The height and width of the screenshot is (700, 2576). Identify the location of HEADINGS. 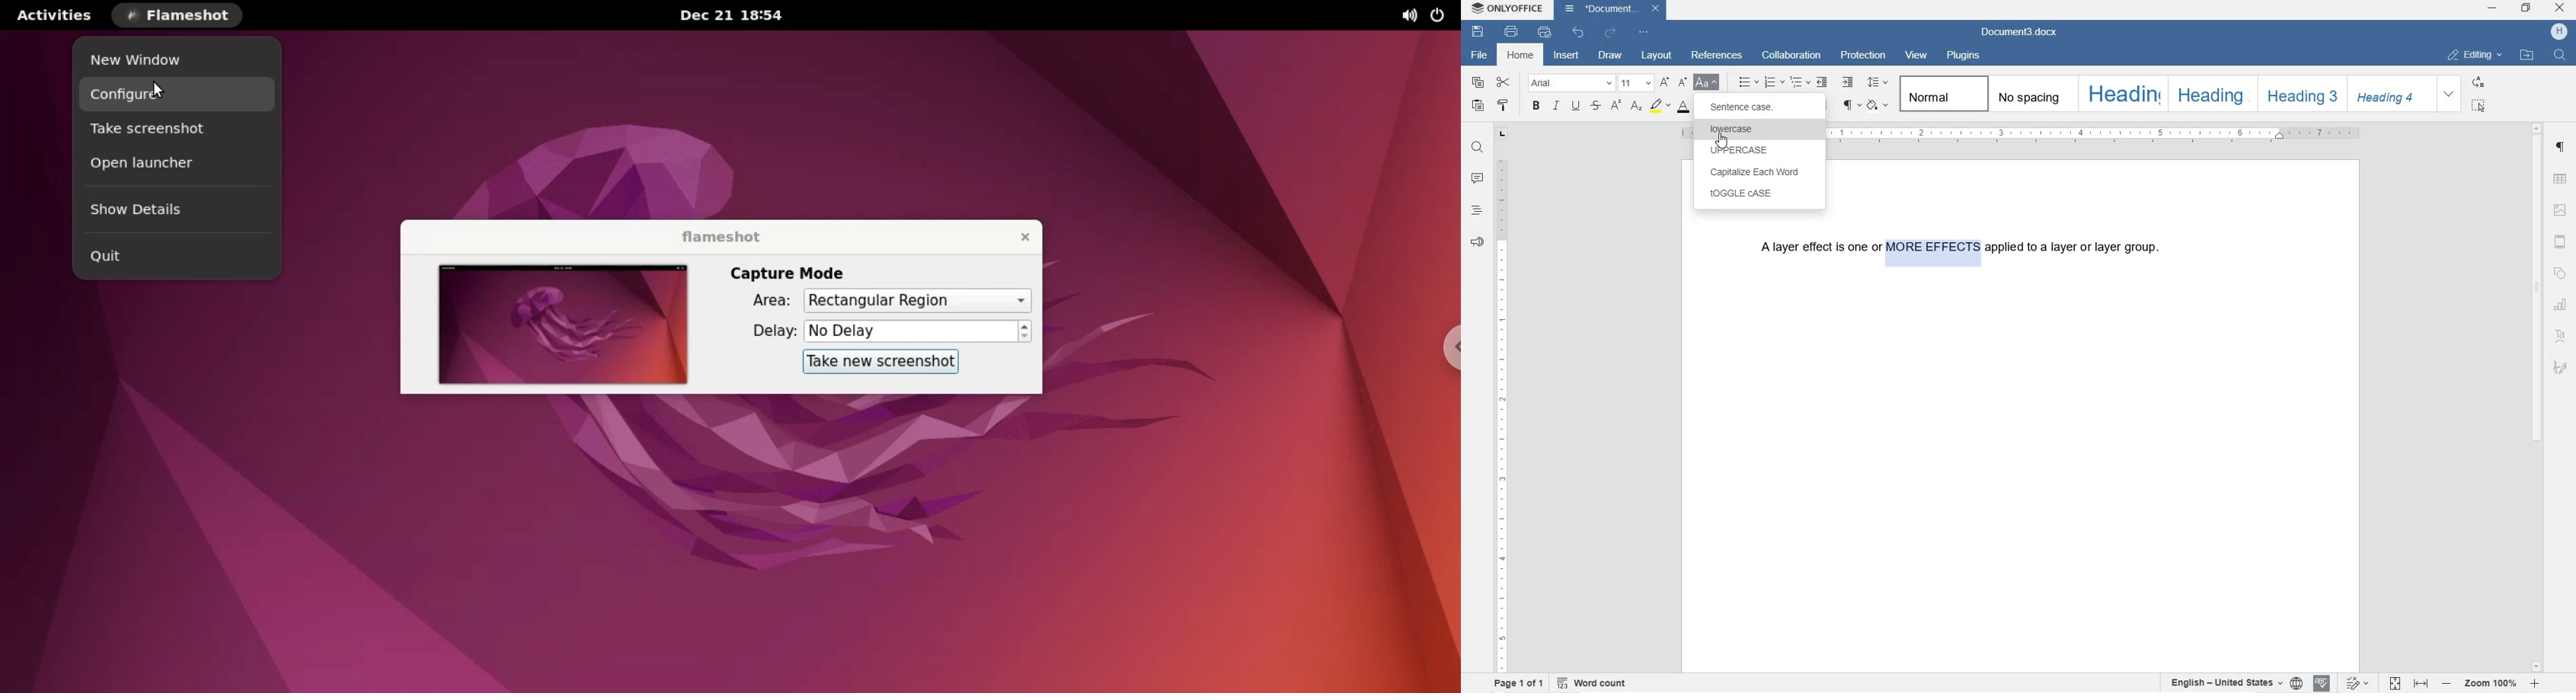
(1476, 212).